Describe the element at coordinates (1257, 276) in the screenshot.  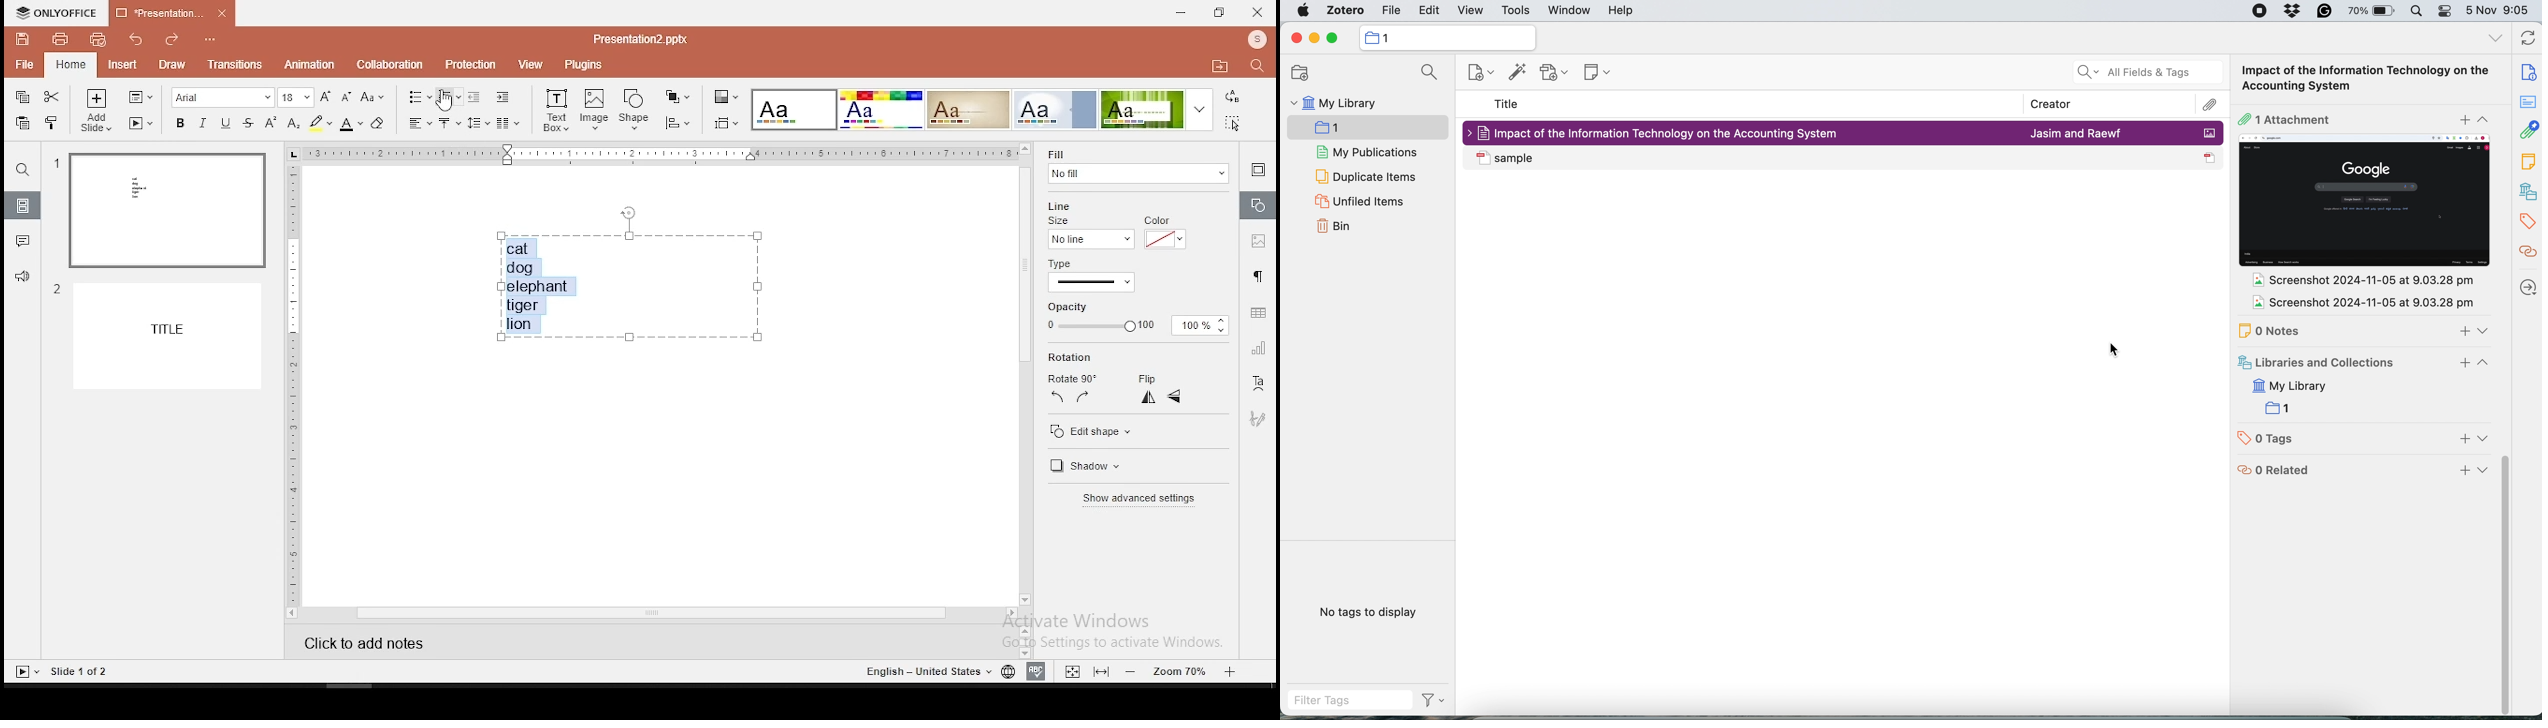
I see `paragraph settings` at that location.